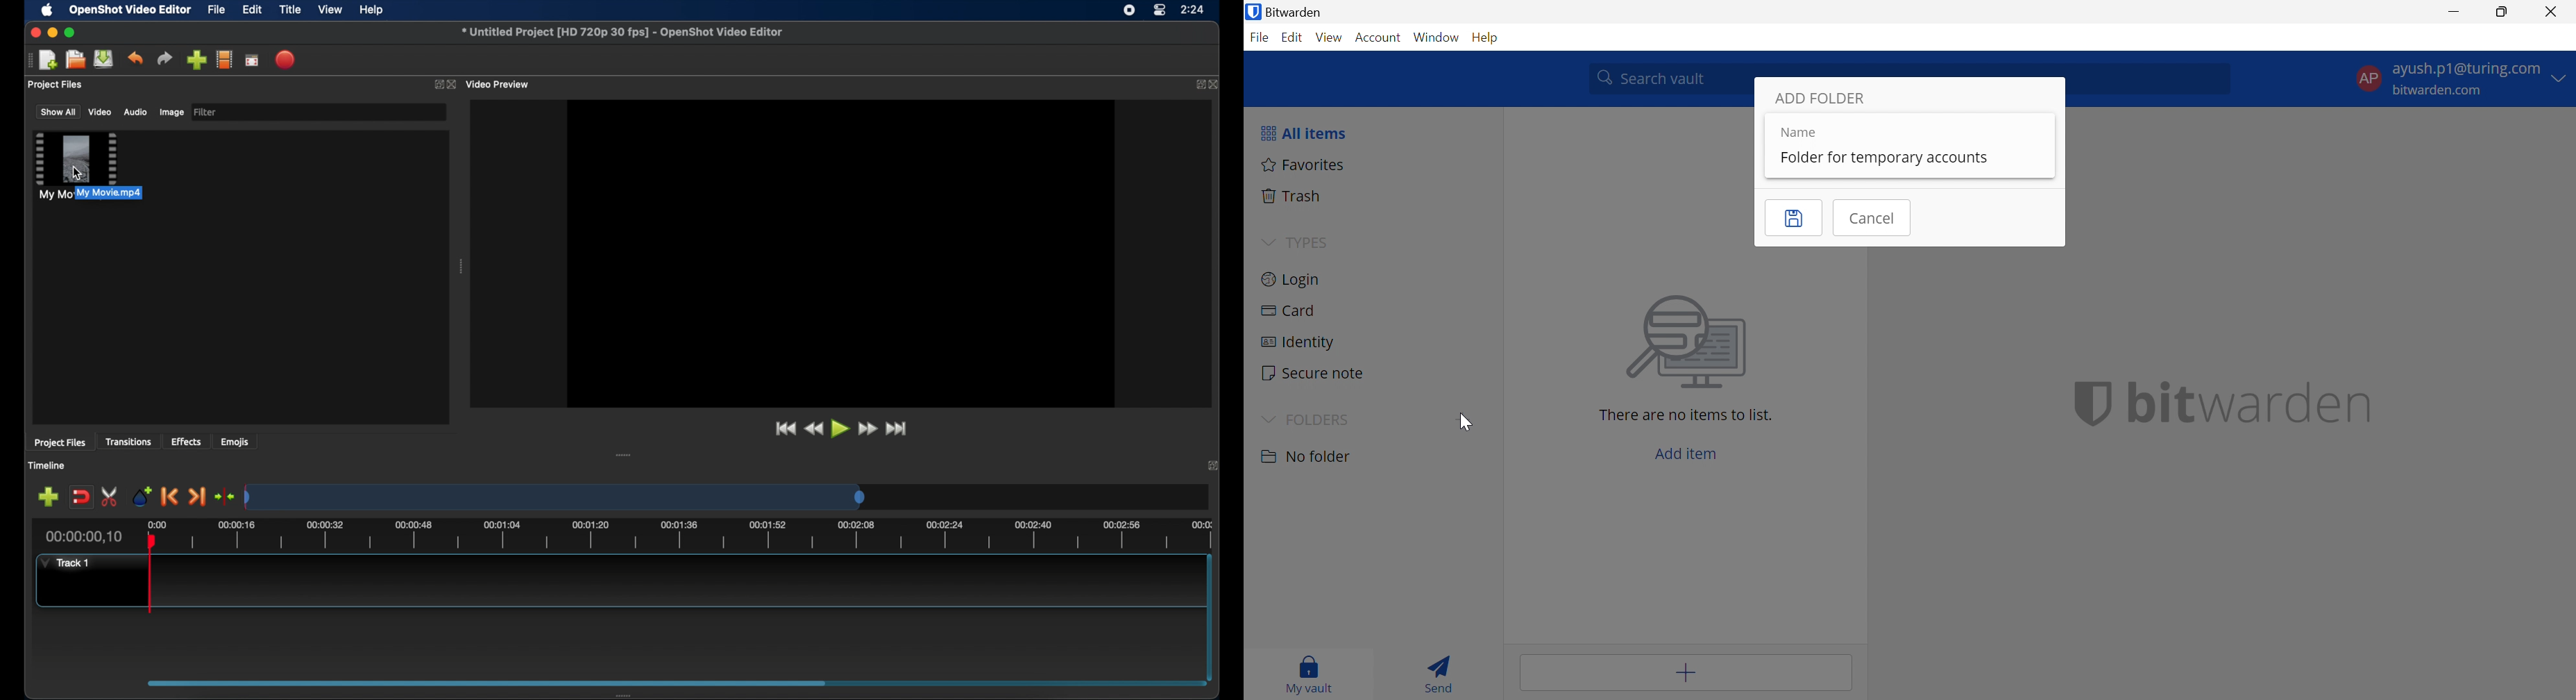 Image resolution: width=2576 pixels, height=700 pixels. What do you see at coordinates (2461, 81) in the screenshot?
I see `account options` at bounding box center [2461, 81].